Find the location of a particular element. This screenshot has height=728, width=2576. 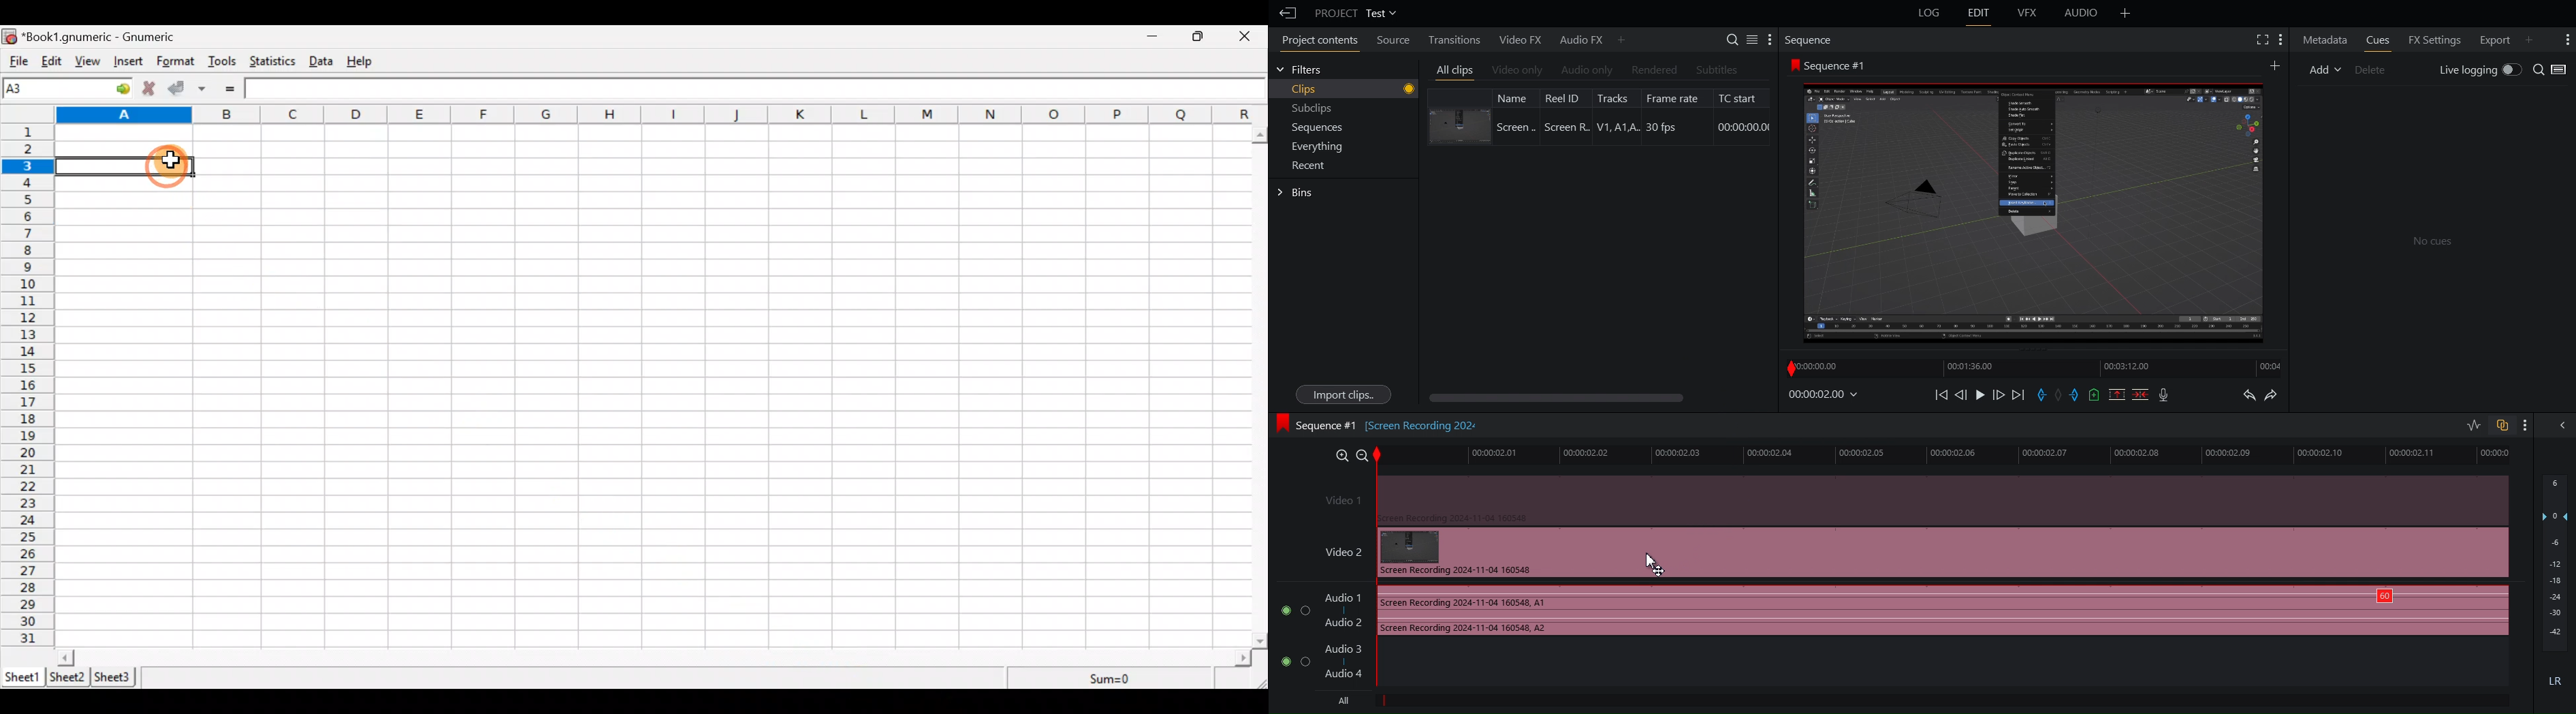

Format is located at coordinates (176, 62).